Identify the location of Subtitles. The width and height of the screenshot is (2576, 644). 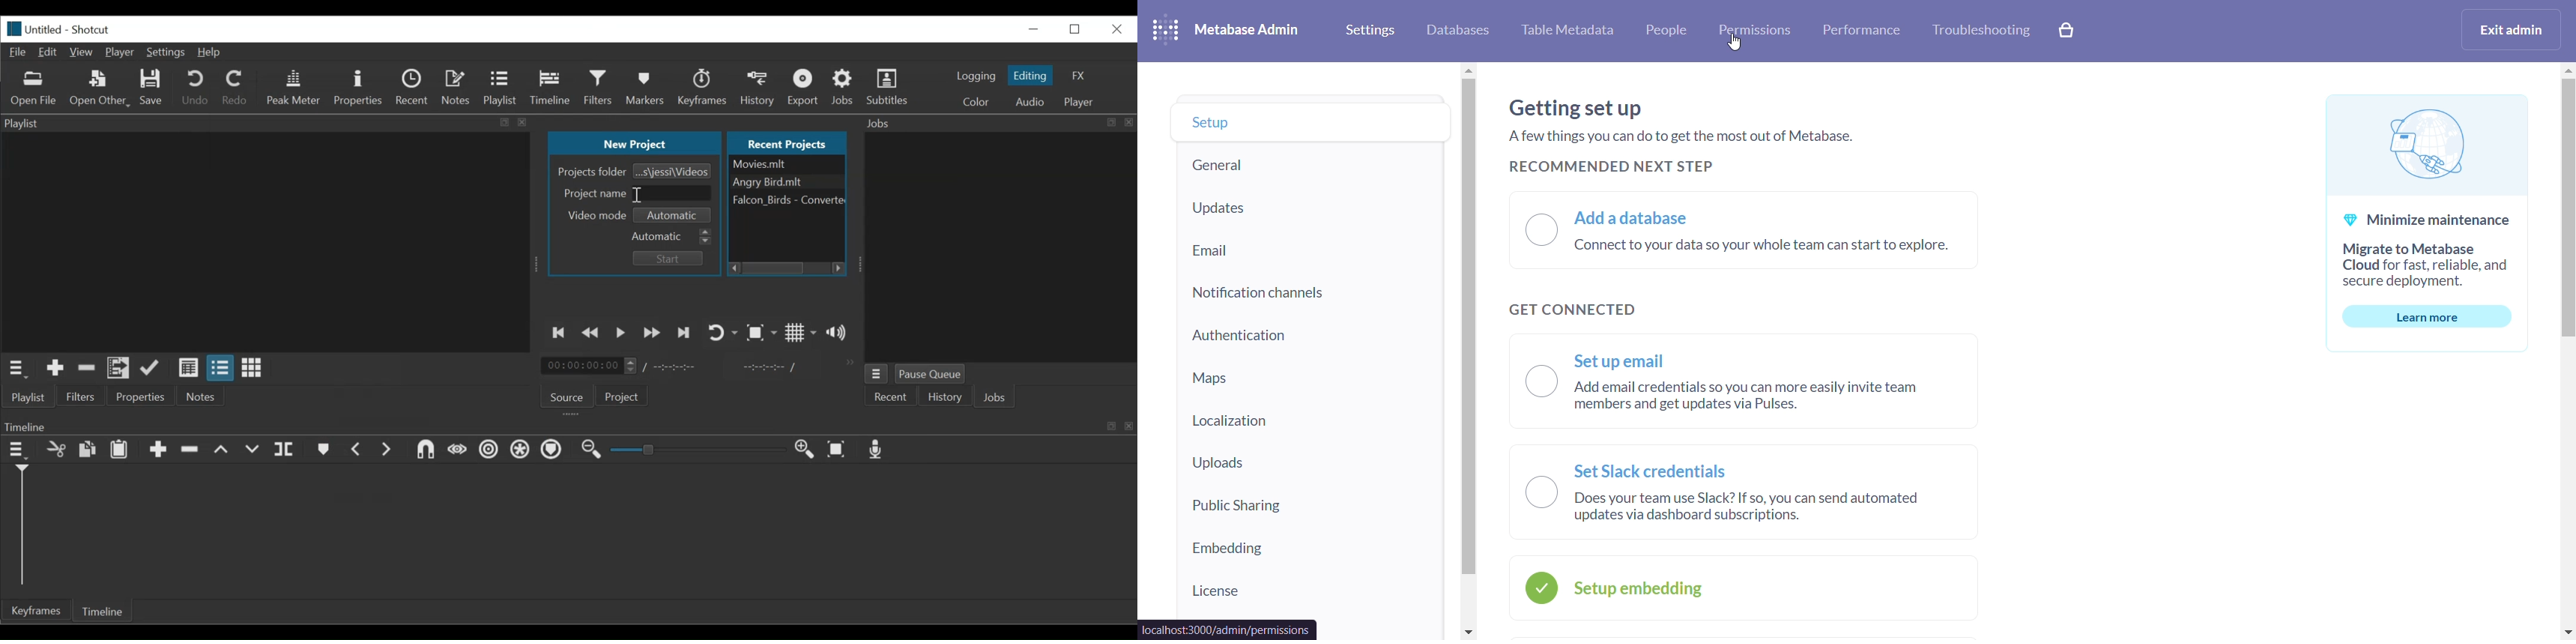
(887, 87).